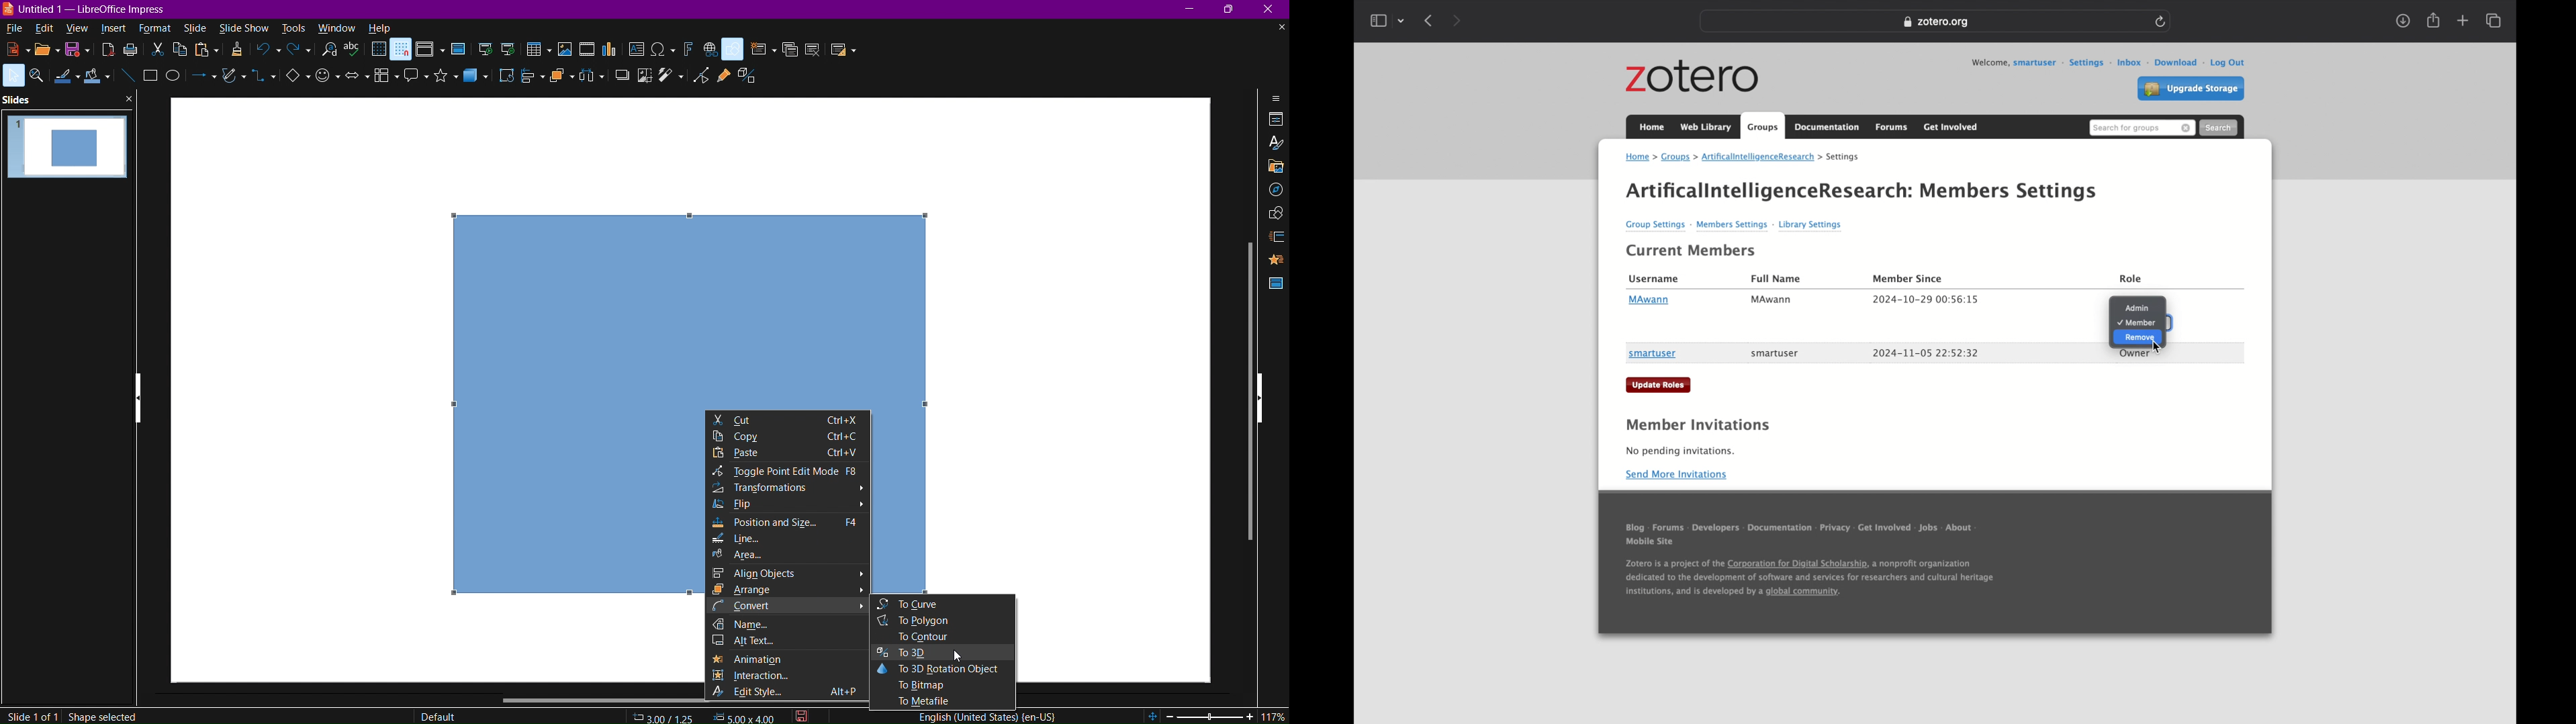 The height and width of the screenshot is (728, 2576). What do you see at coordinates (788, 659) in the screenshot?
I see `Animation` at bounding box center [788, 659].